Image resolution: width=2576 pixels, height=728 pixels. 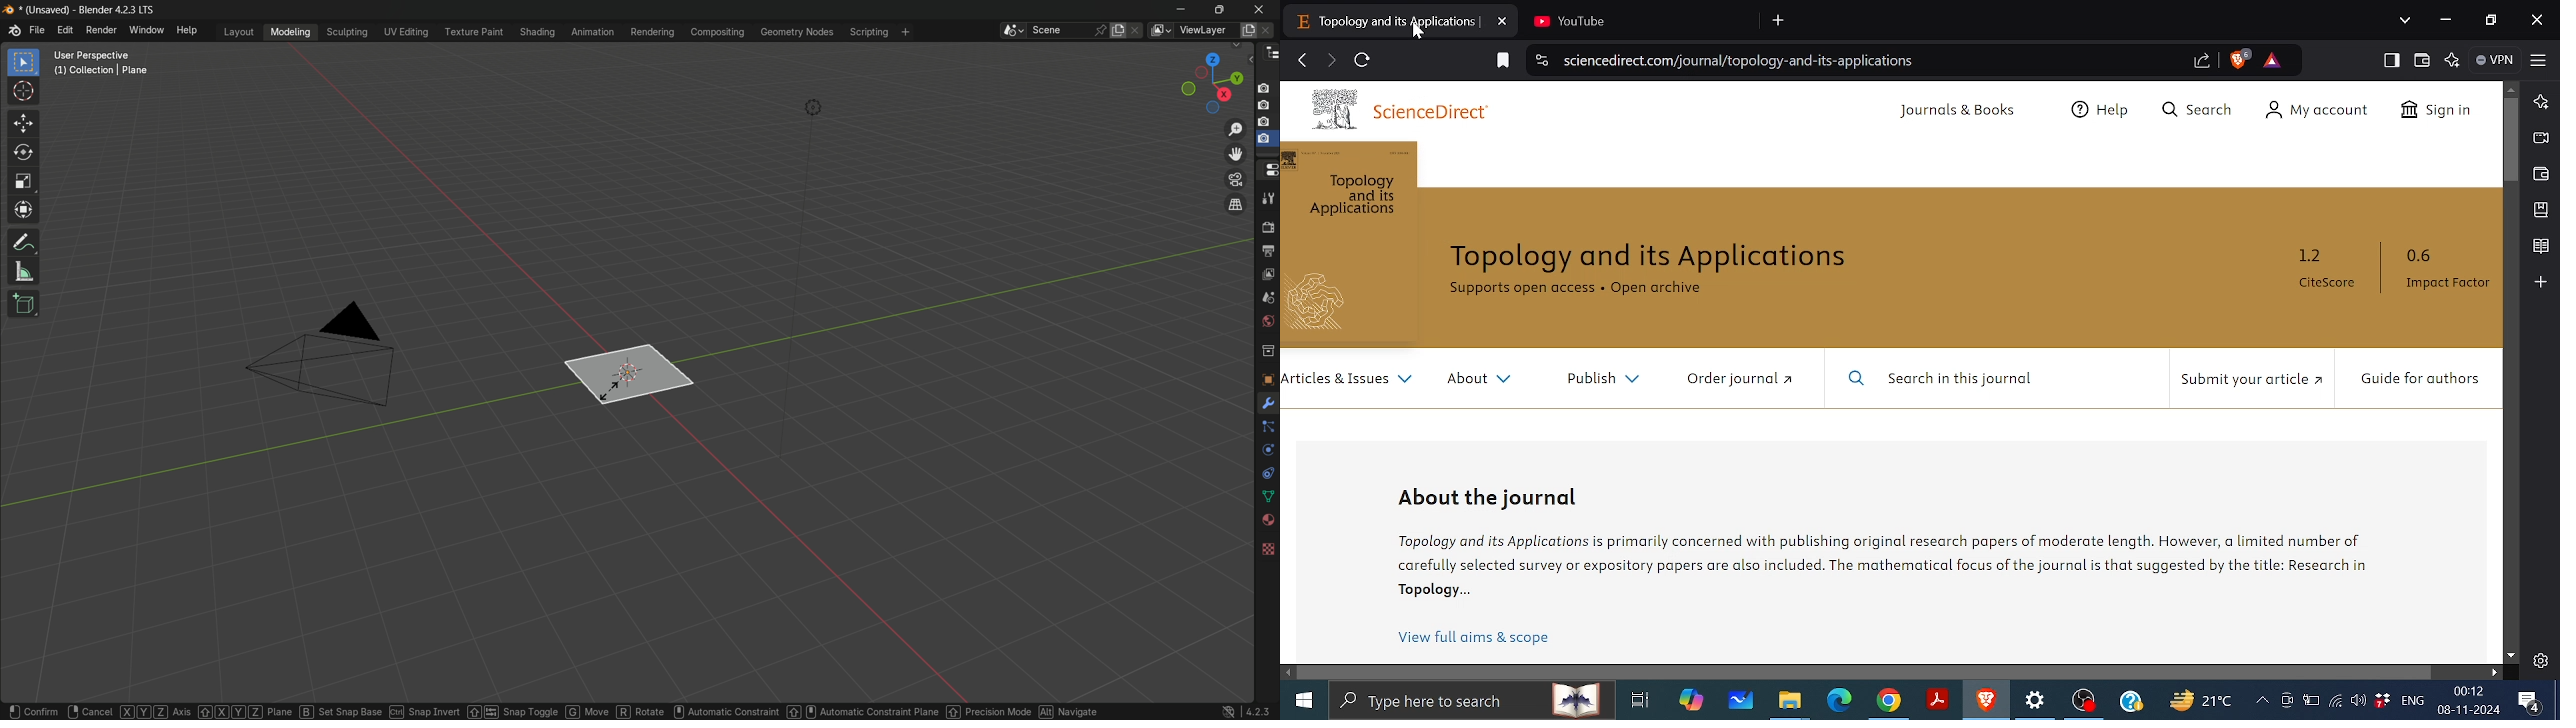 I want to click on material, so click(x=1267, y=520).